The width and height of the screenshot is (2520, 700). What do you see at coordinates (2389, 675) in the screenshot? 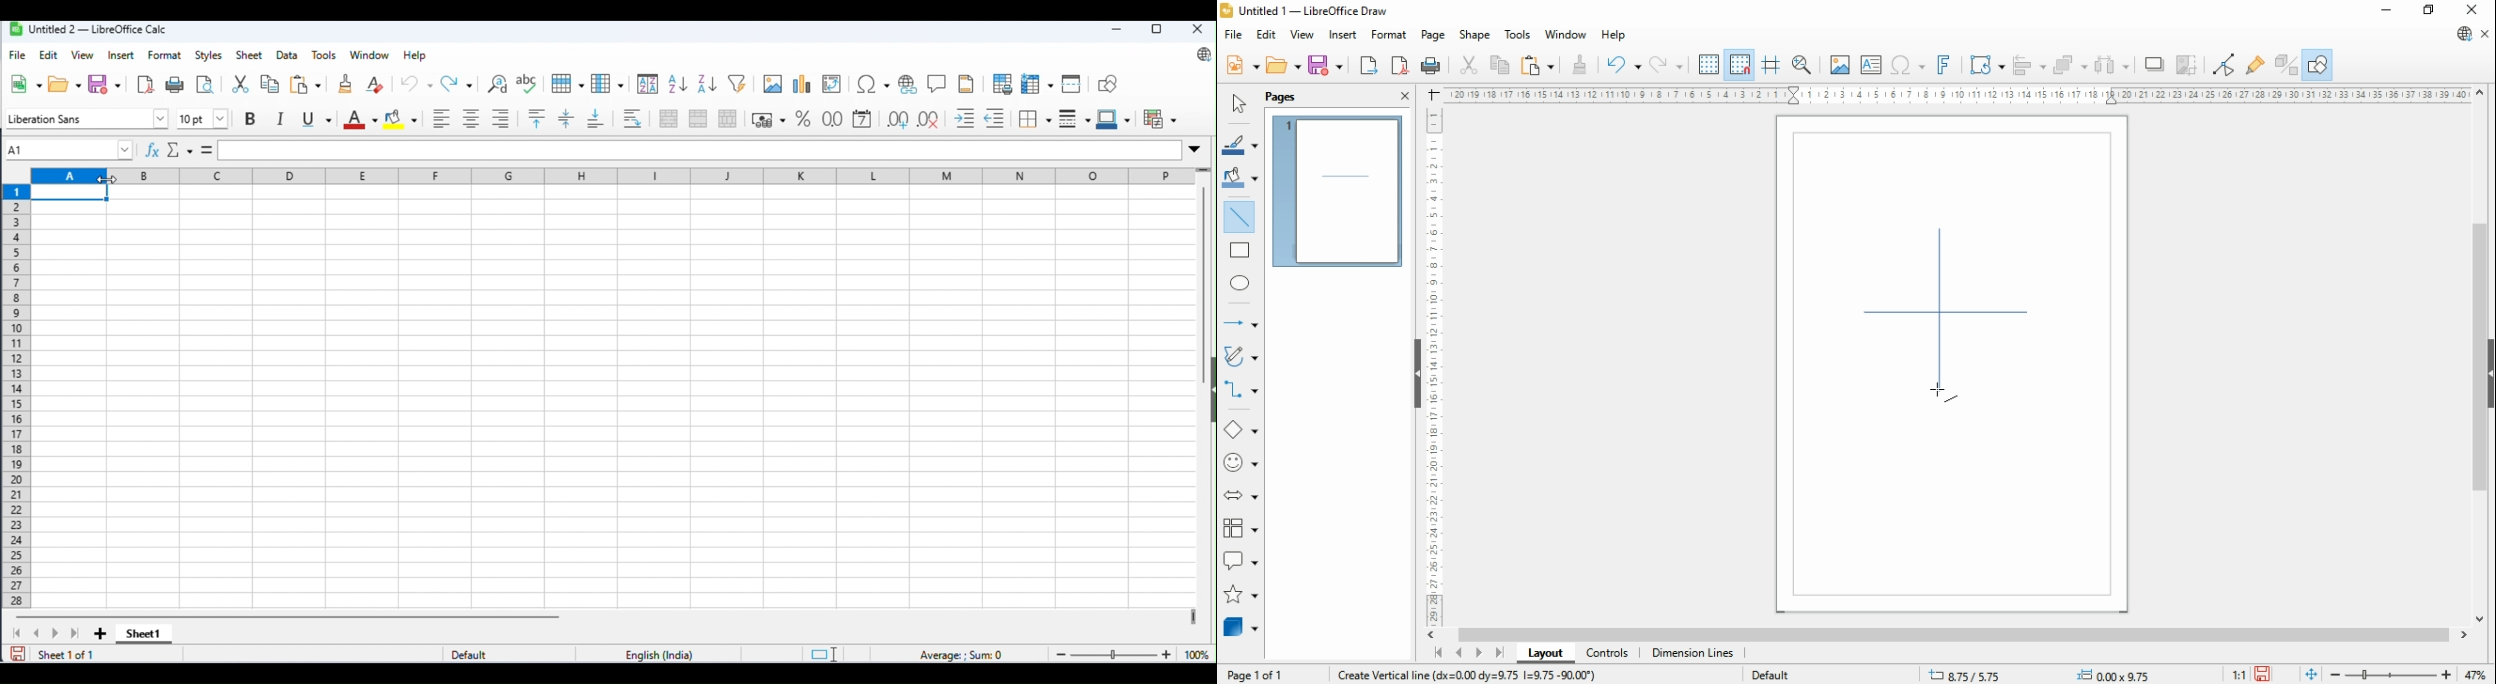
I see `zoom slider` at bounding box center [2389, 675].